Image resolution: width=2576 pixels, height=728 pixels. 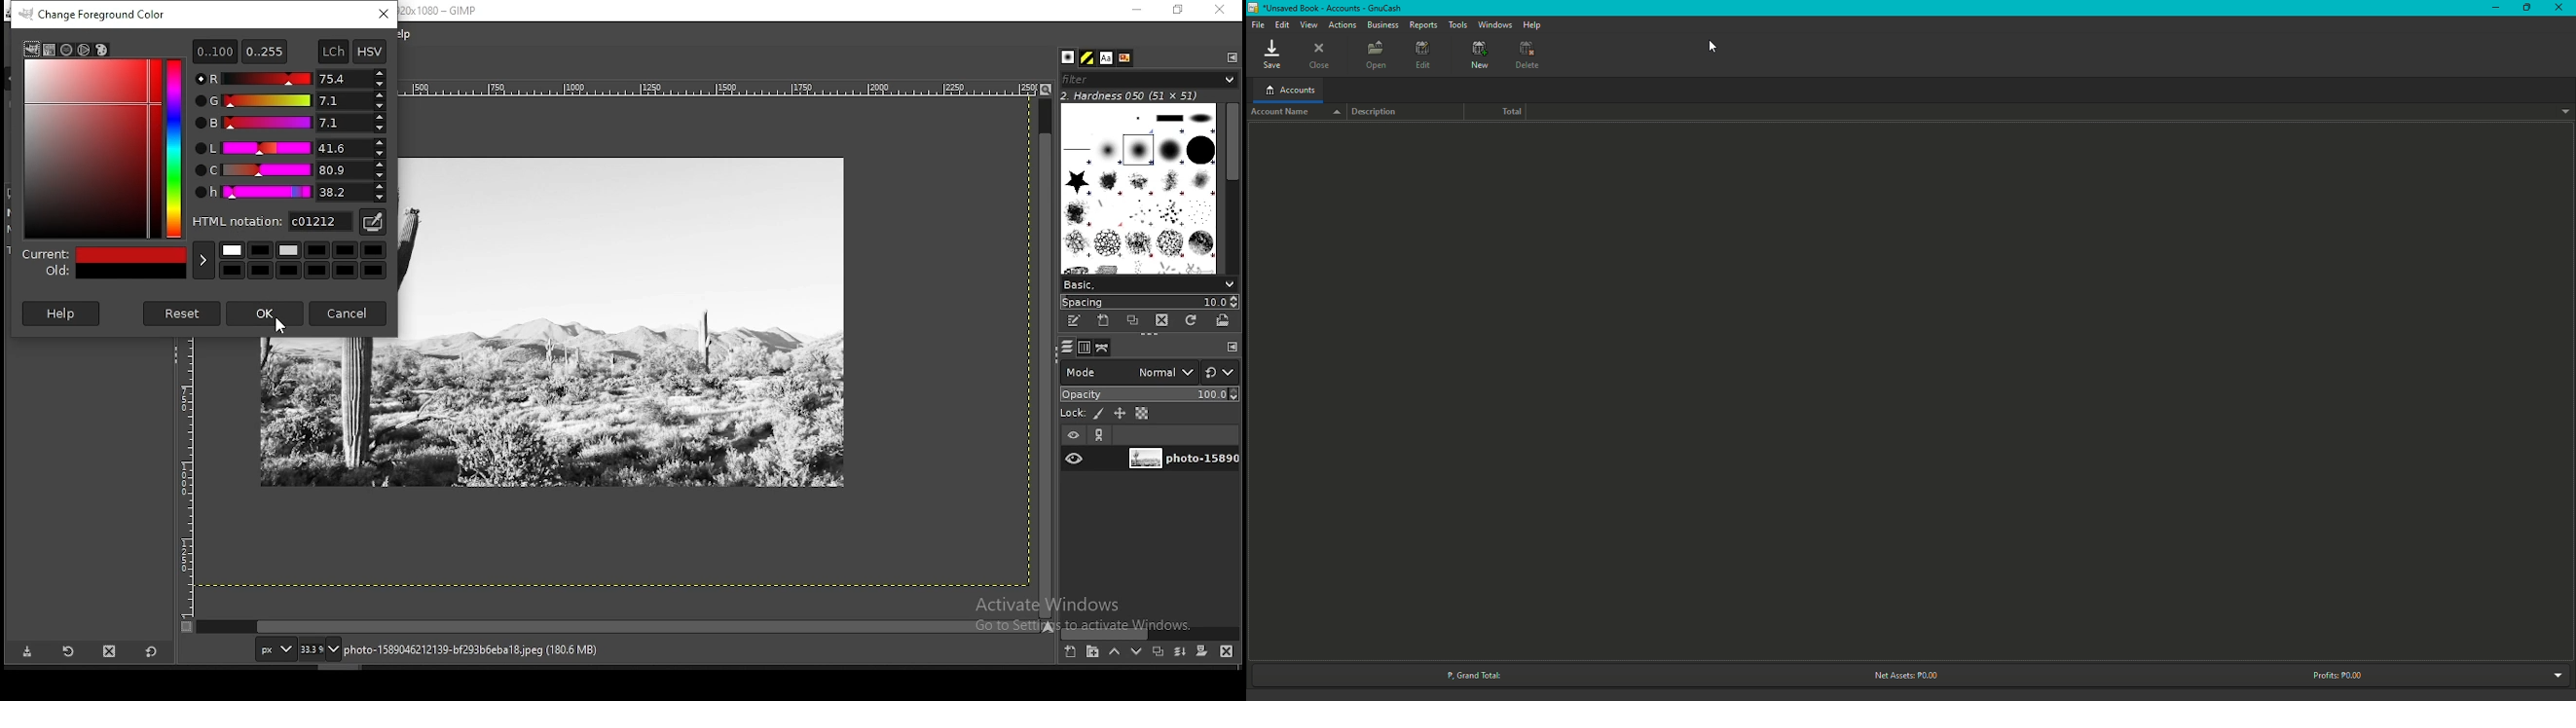 I want to click on fonts, so click(x=1108, y=57).